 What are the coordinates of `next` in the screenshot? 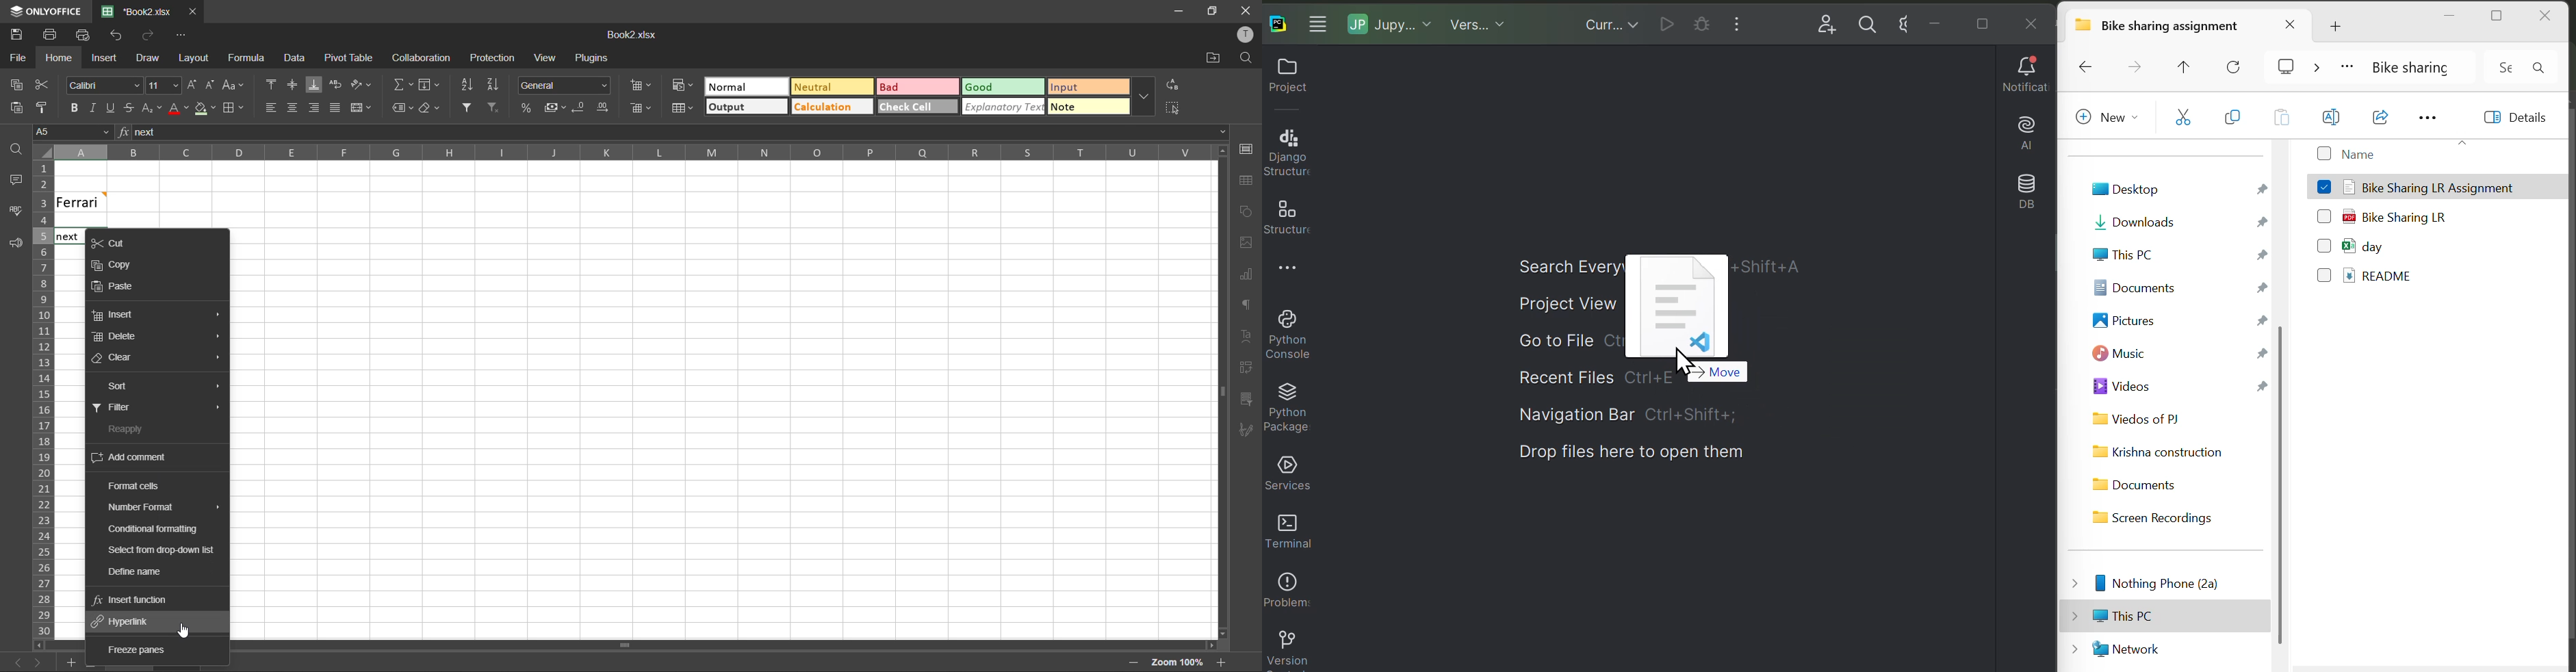 It's located at (36, 662).